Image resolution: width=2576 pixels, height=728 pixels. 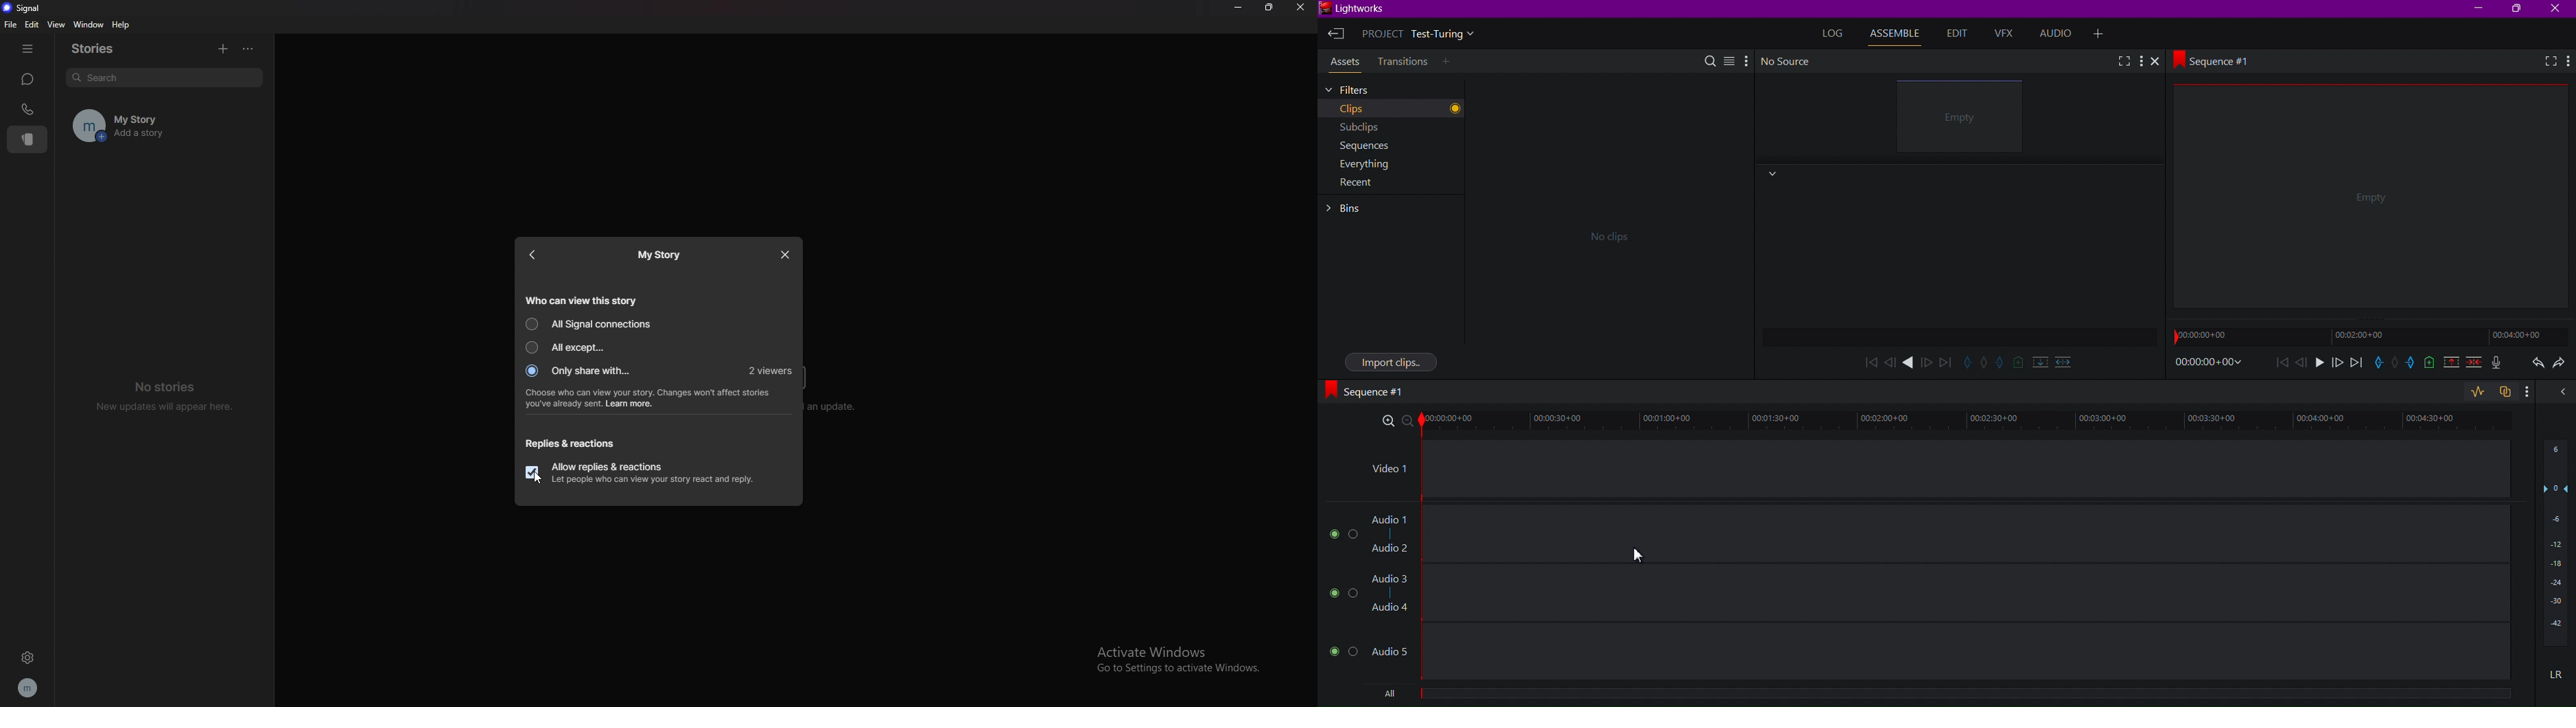 What do you see at coordinates (1985, 363) in the screenshot?
I see `roll edit` at bounding box center [1985, 363].